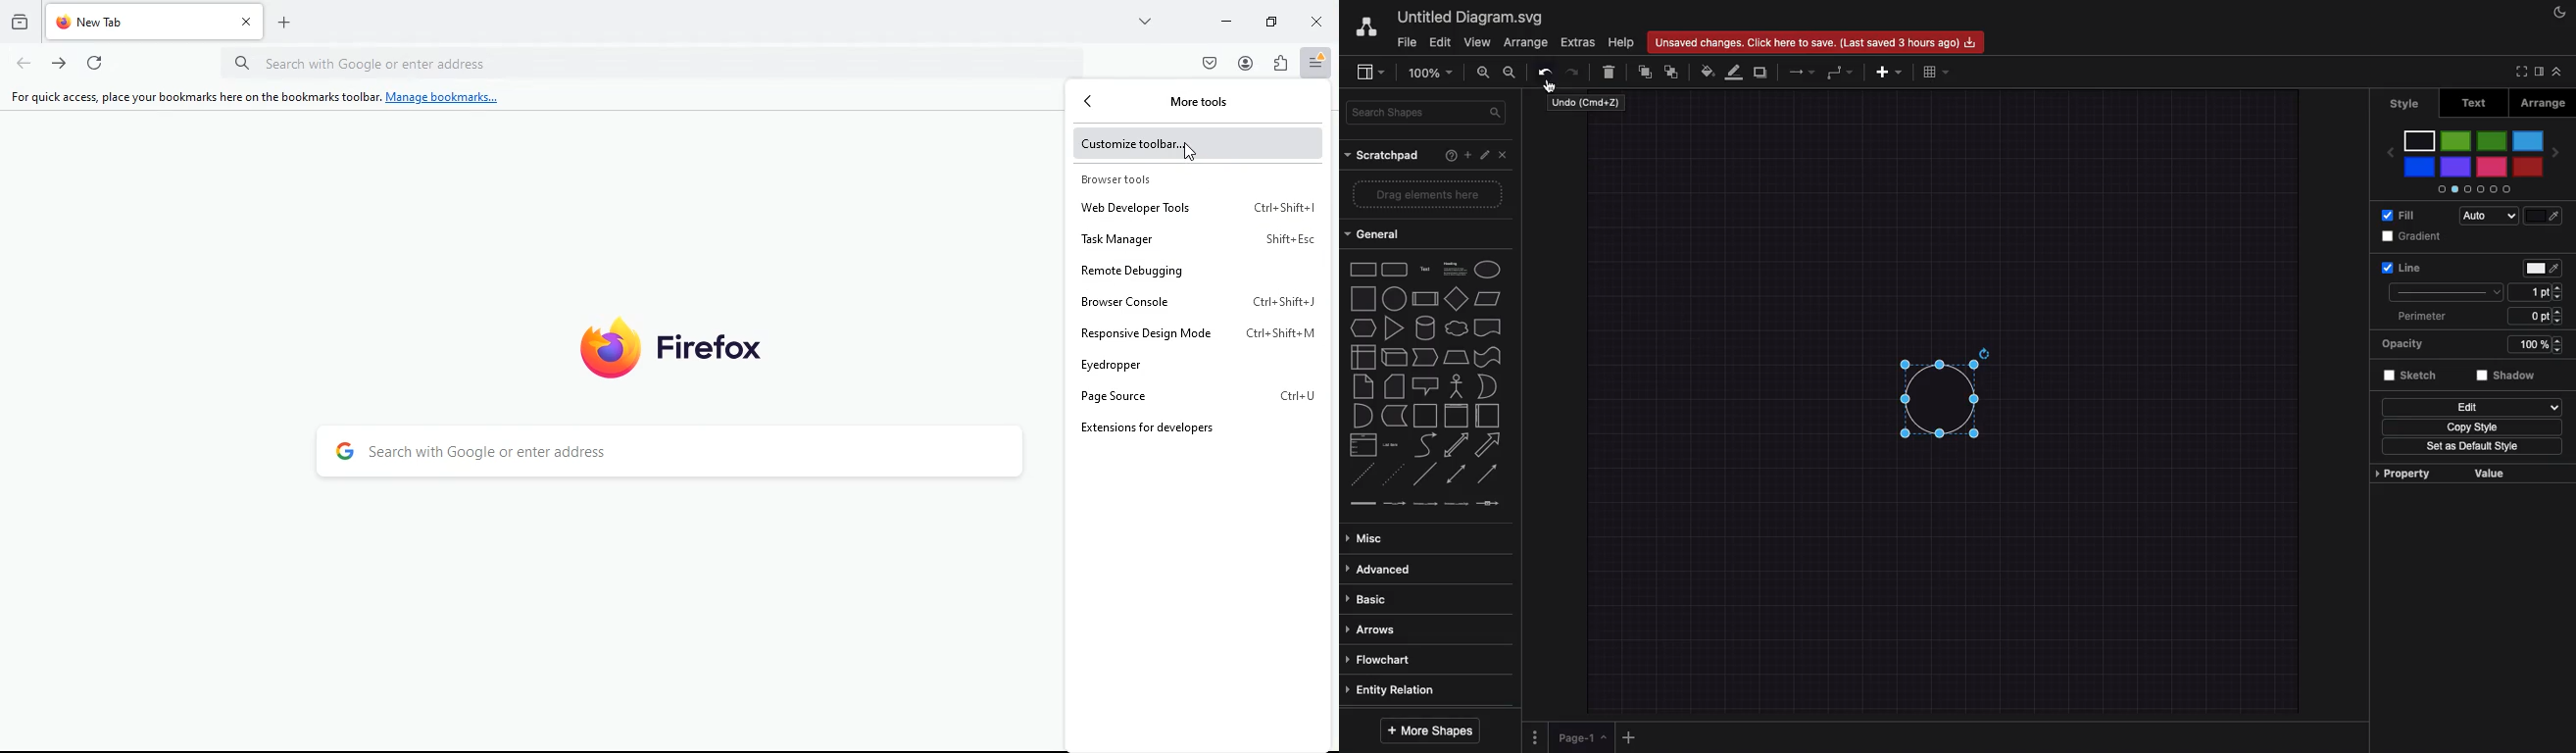 This screenshot has height=756, width=2576. What do you see at coordinates (1405, 43) in the screenshot?
I see `File` at bounding box center [1405, 43].